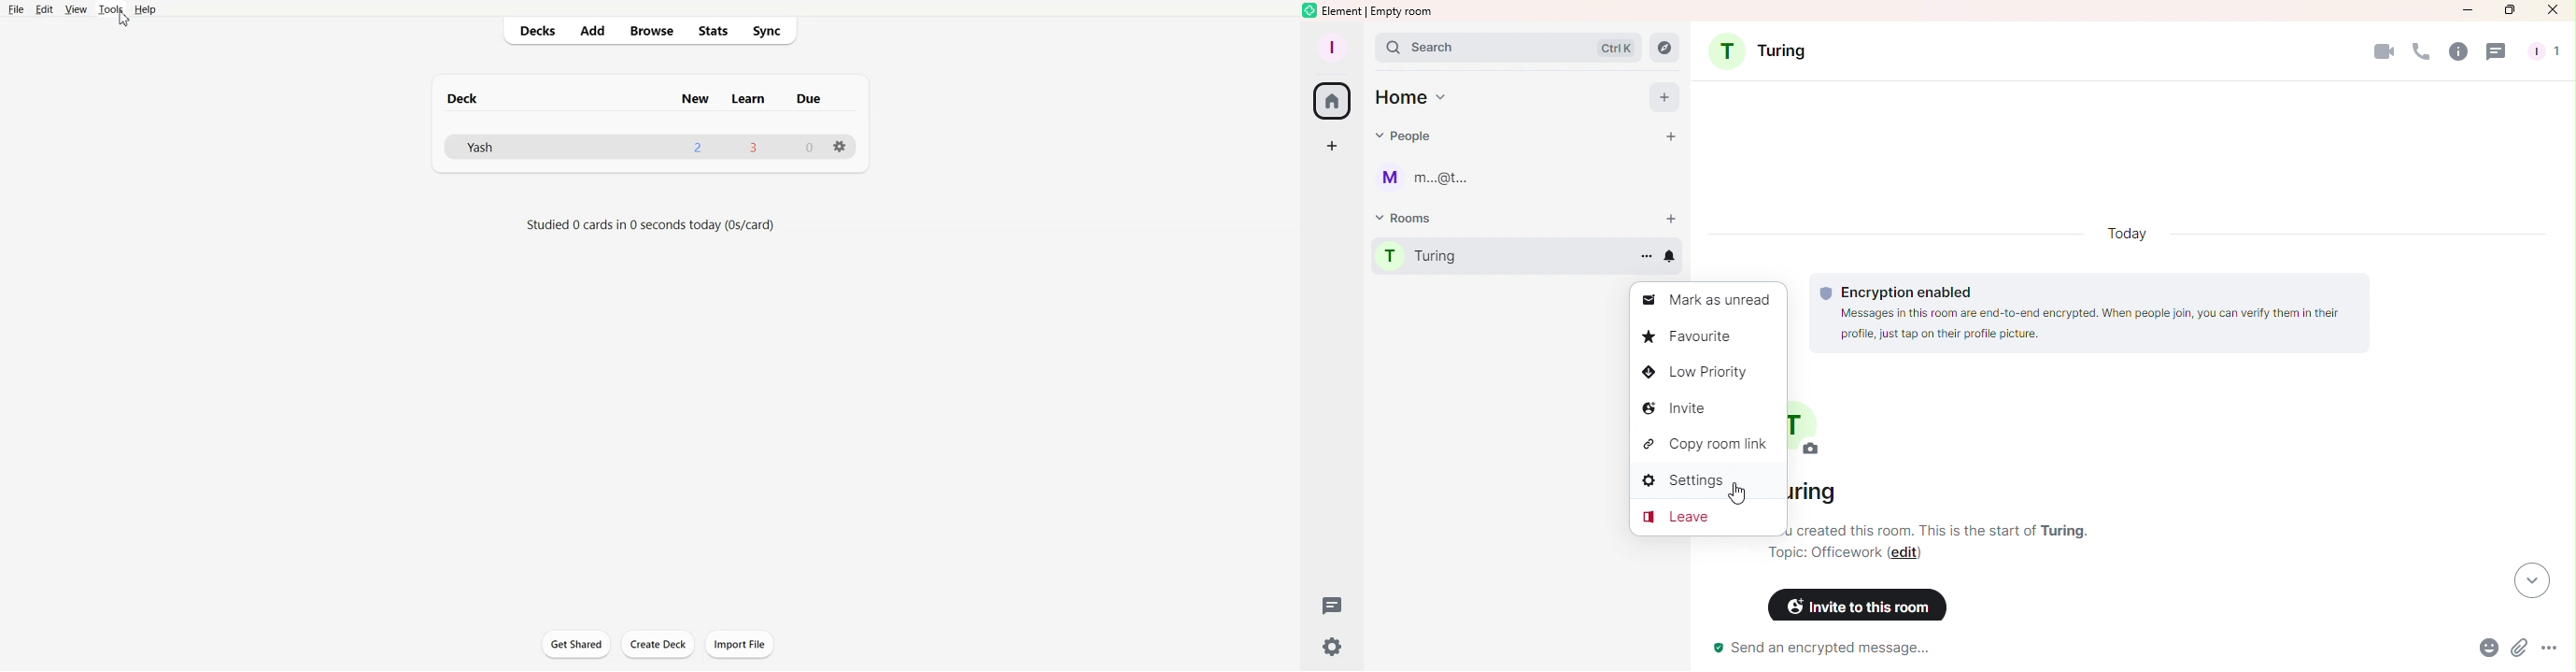 This screenshot has height=672, width=2576. Describe the element at coordinates (465, 97) in the screenshot. I see `Deck` at that location.